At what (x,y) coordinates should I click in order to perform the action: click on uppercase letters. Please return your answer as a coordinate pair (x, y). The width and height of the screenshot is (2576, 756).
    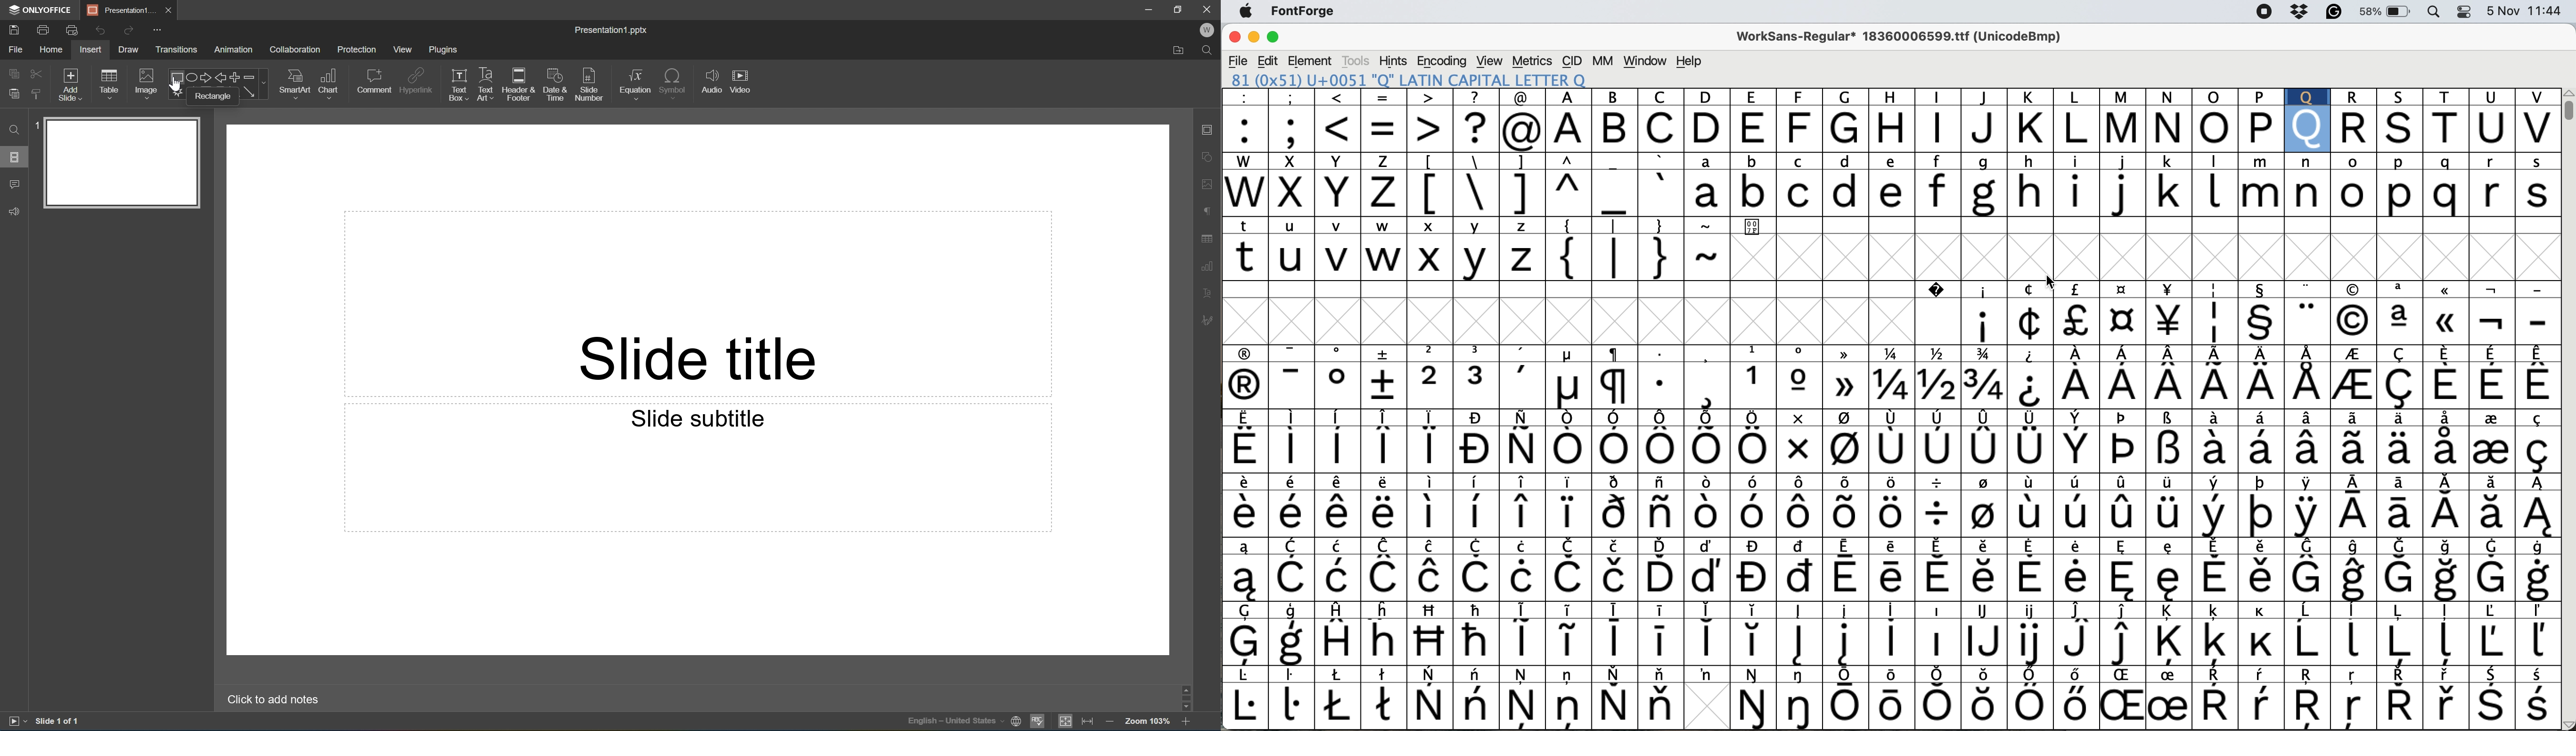
    Looking at the image, I should click on (1314, 194).